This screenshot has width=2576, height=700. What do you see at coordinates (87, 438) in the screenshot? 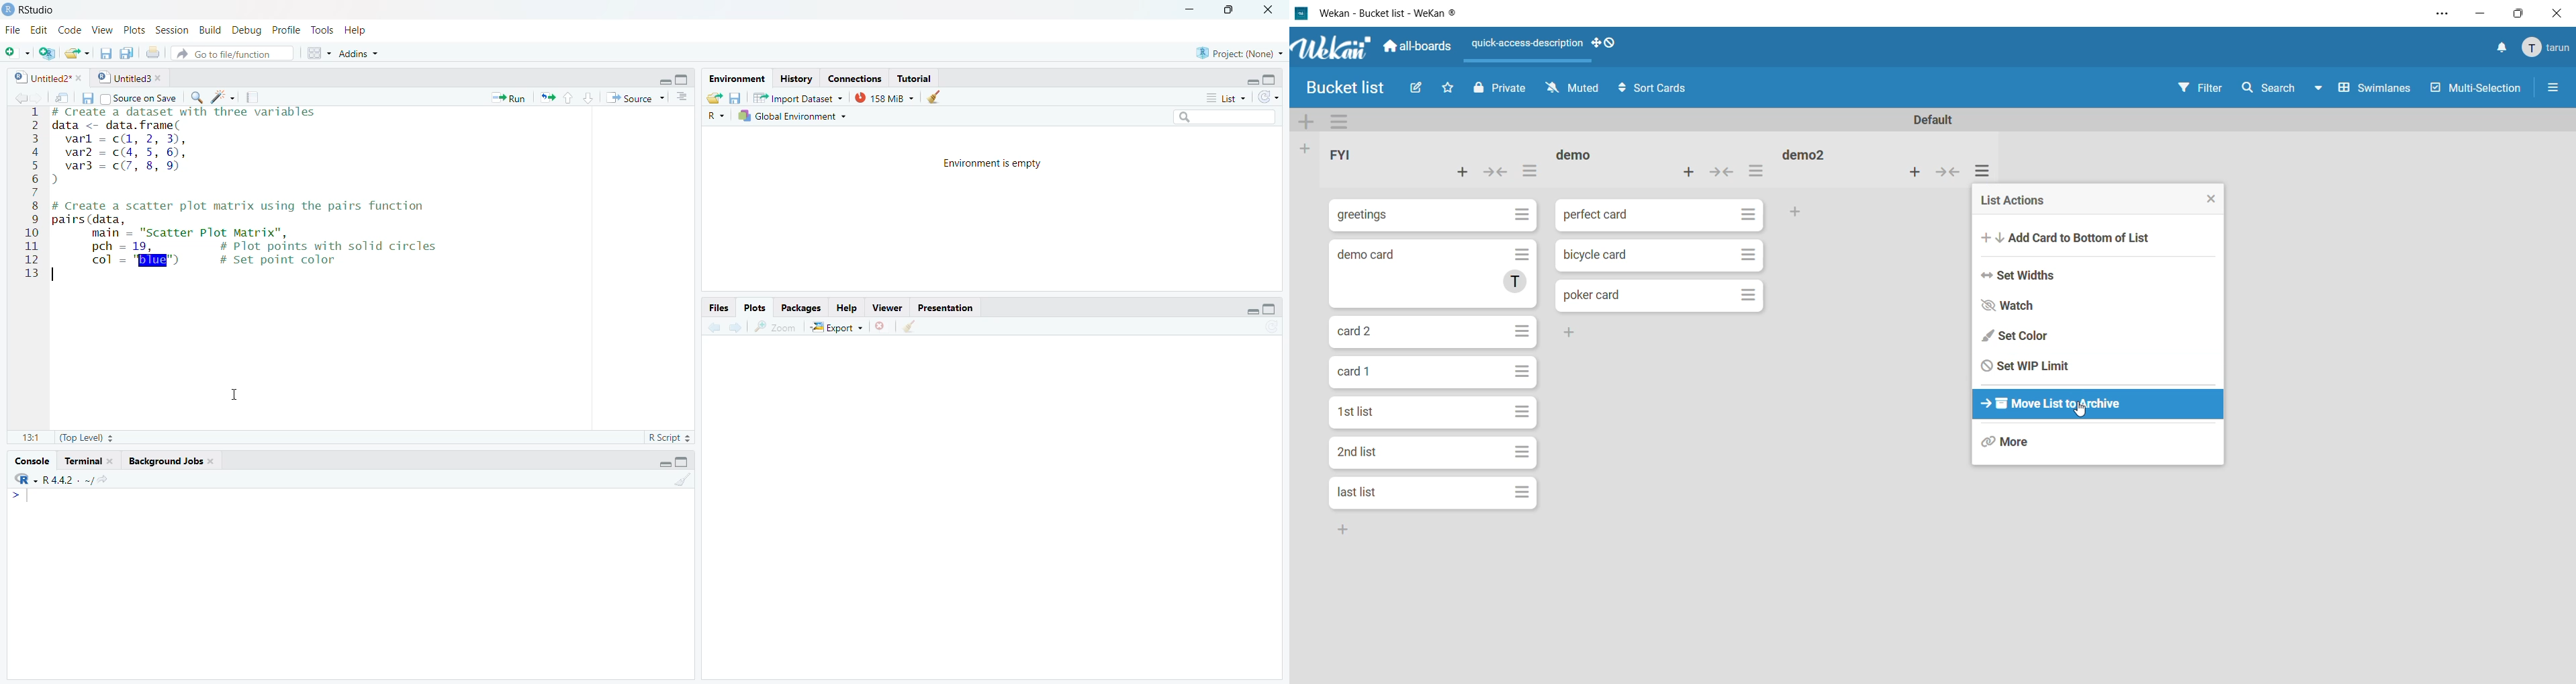
I see `(Top Level) ` at bounding box center [87, 438].